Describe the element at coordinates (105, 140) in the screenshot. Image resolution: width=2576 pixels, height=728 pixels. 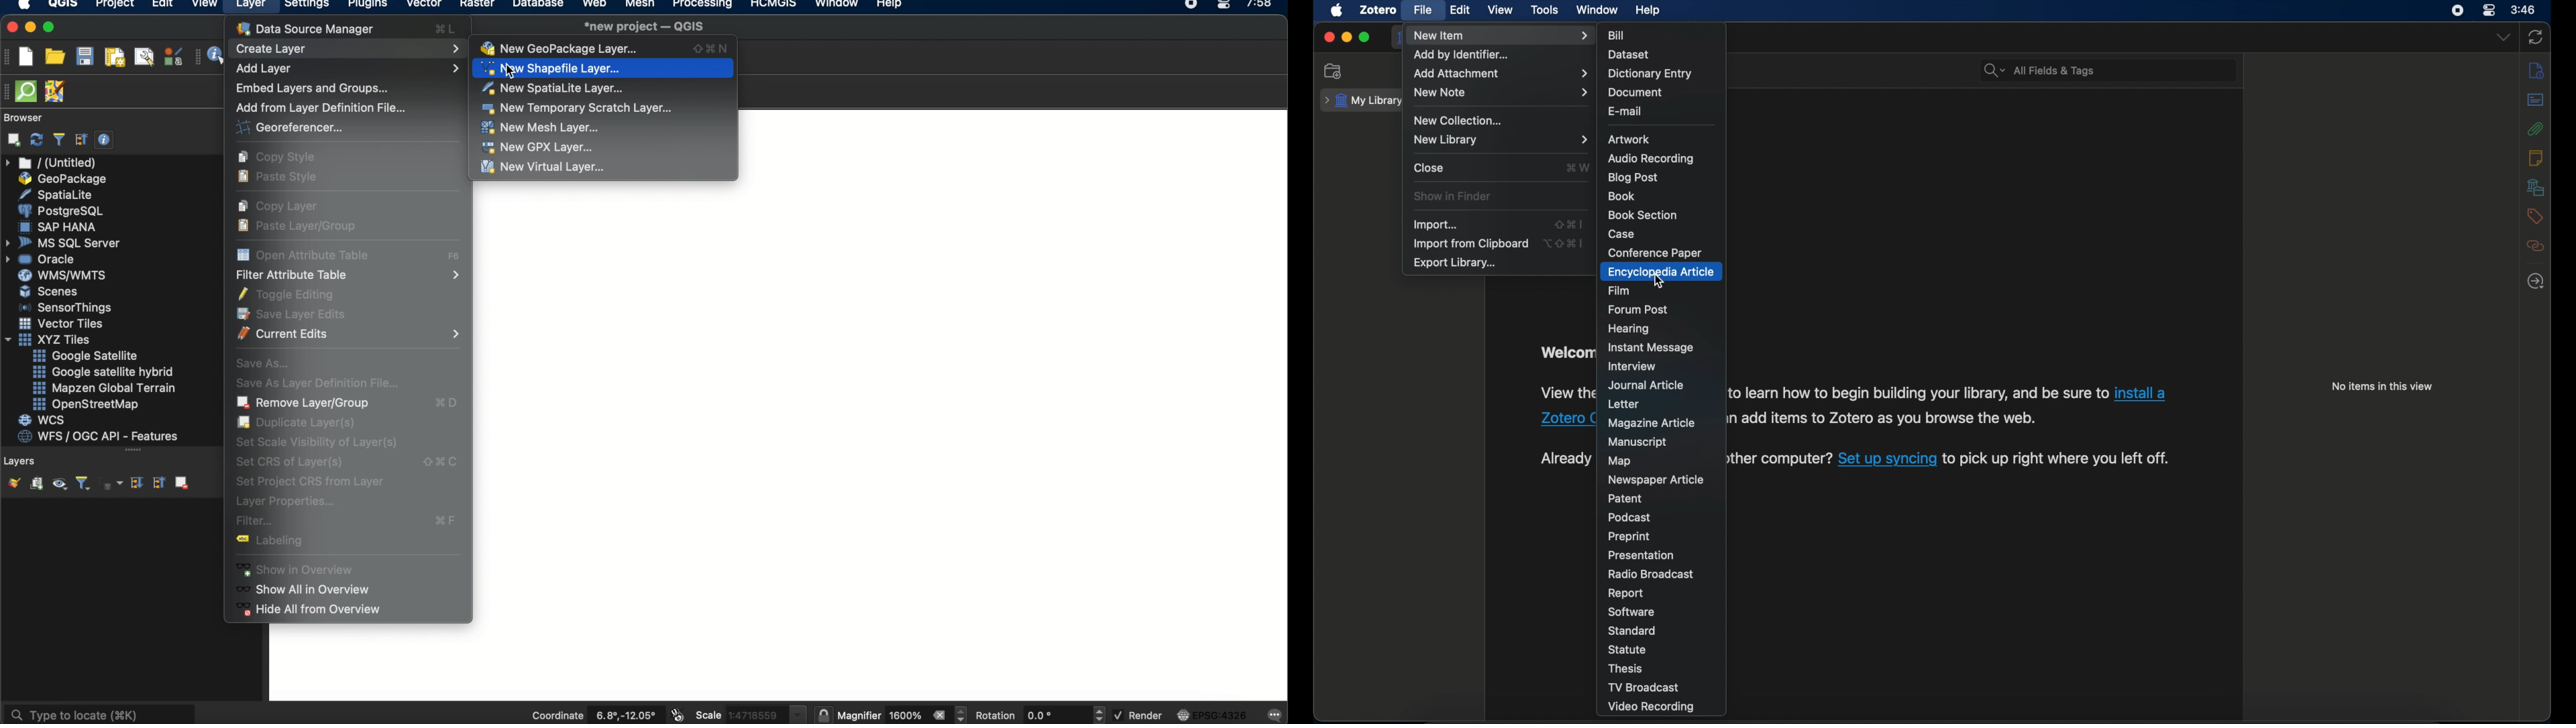
I see `enable/disable properties widget` at that location.